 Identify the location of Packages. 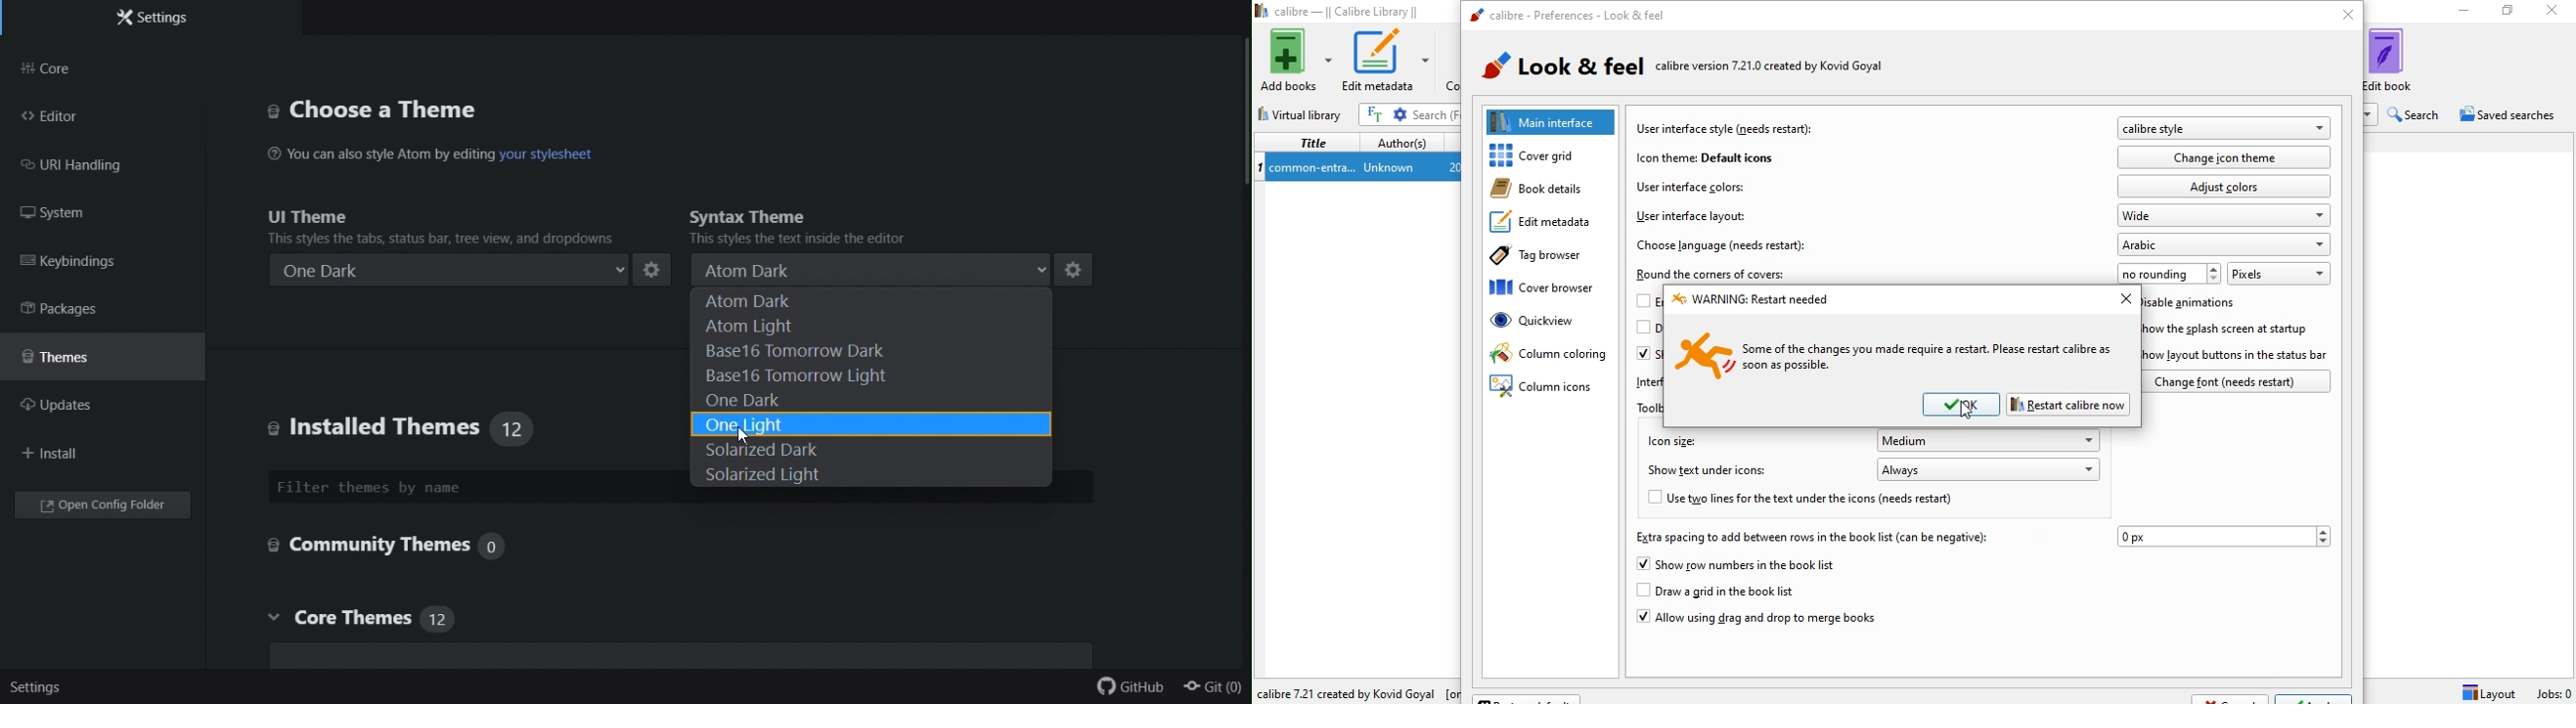
(74, 311).